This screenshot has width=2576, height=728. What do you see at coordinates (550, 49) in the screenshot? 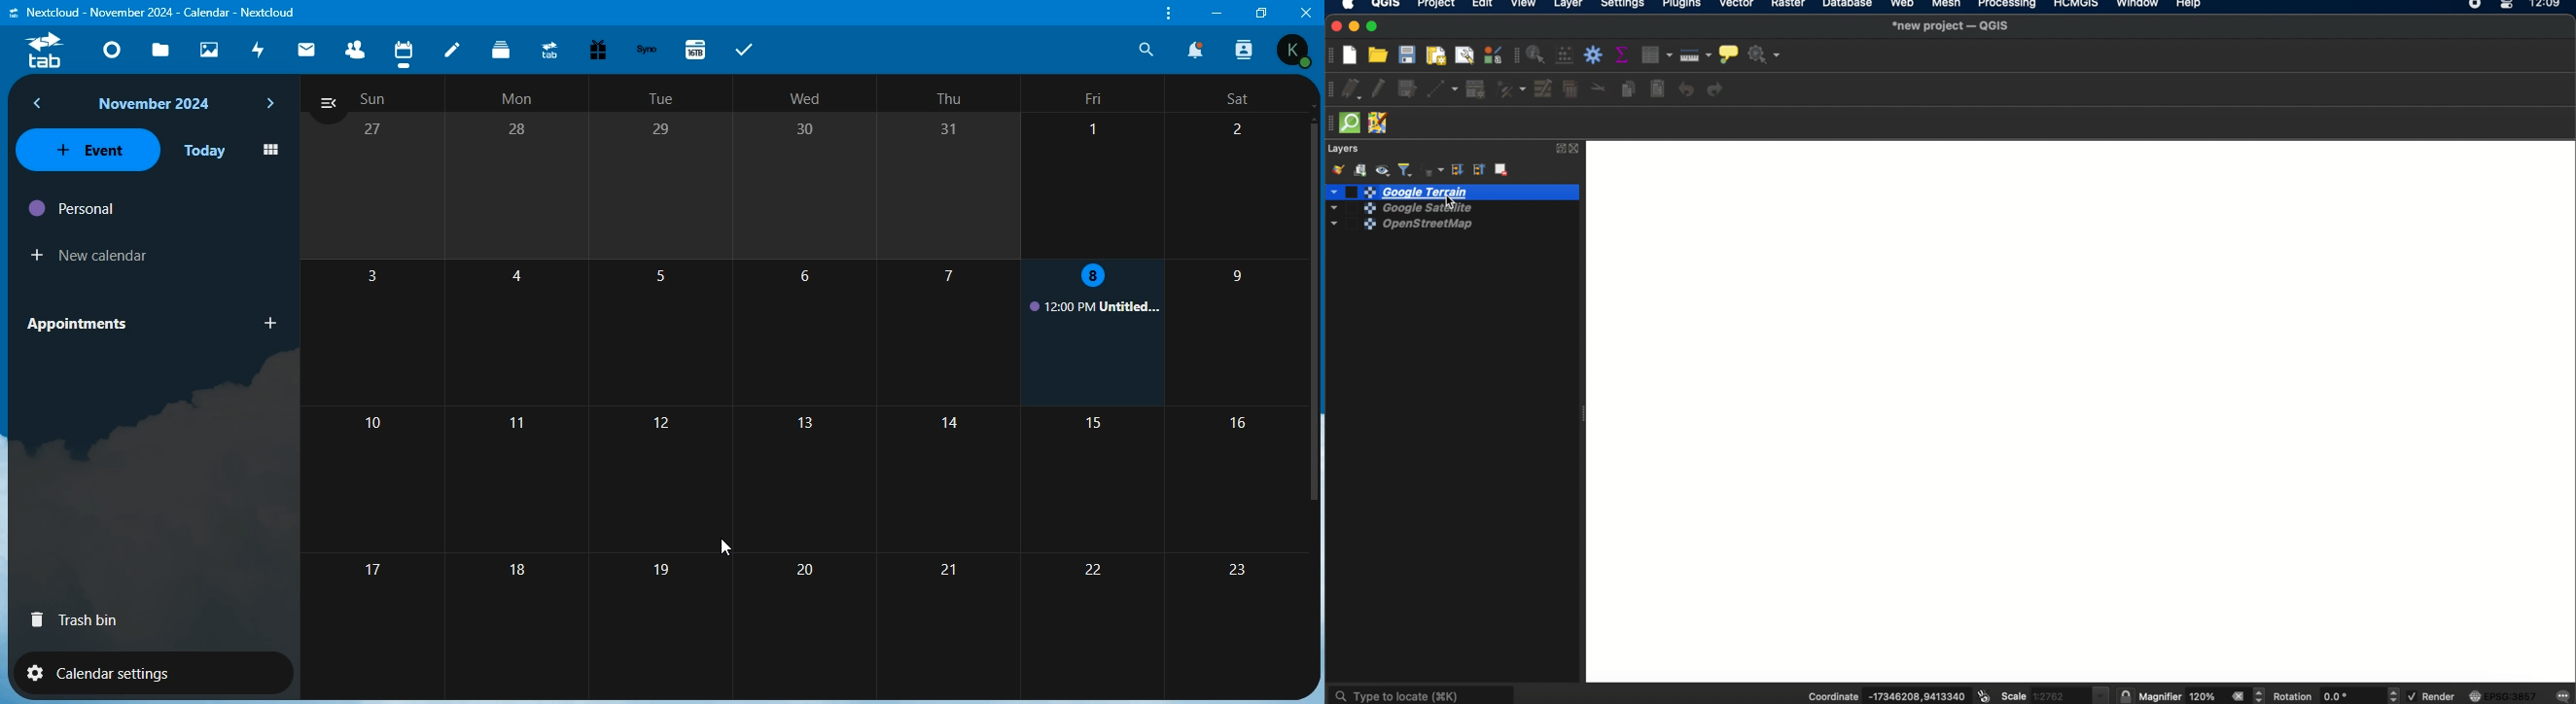
I see `upgrade` at bounding box center [550, 49].